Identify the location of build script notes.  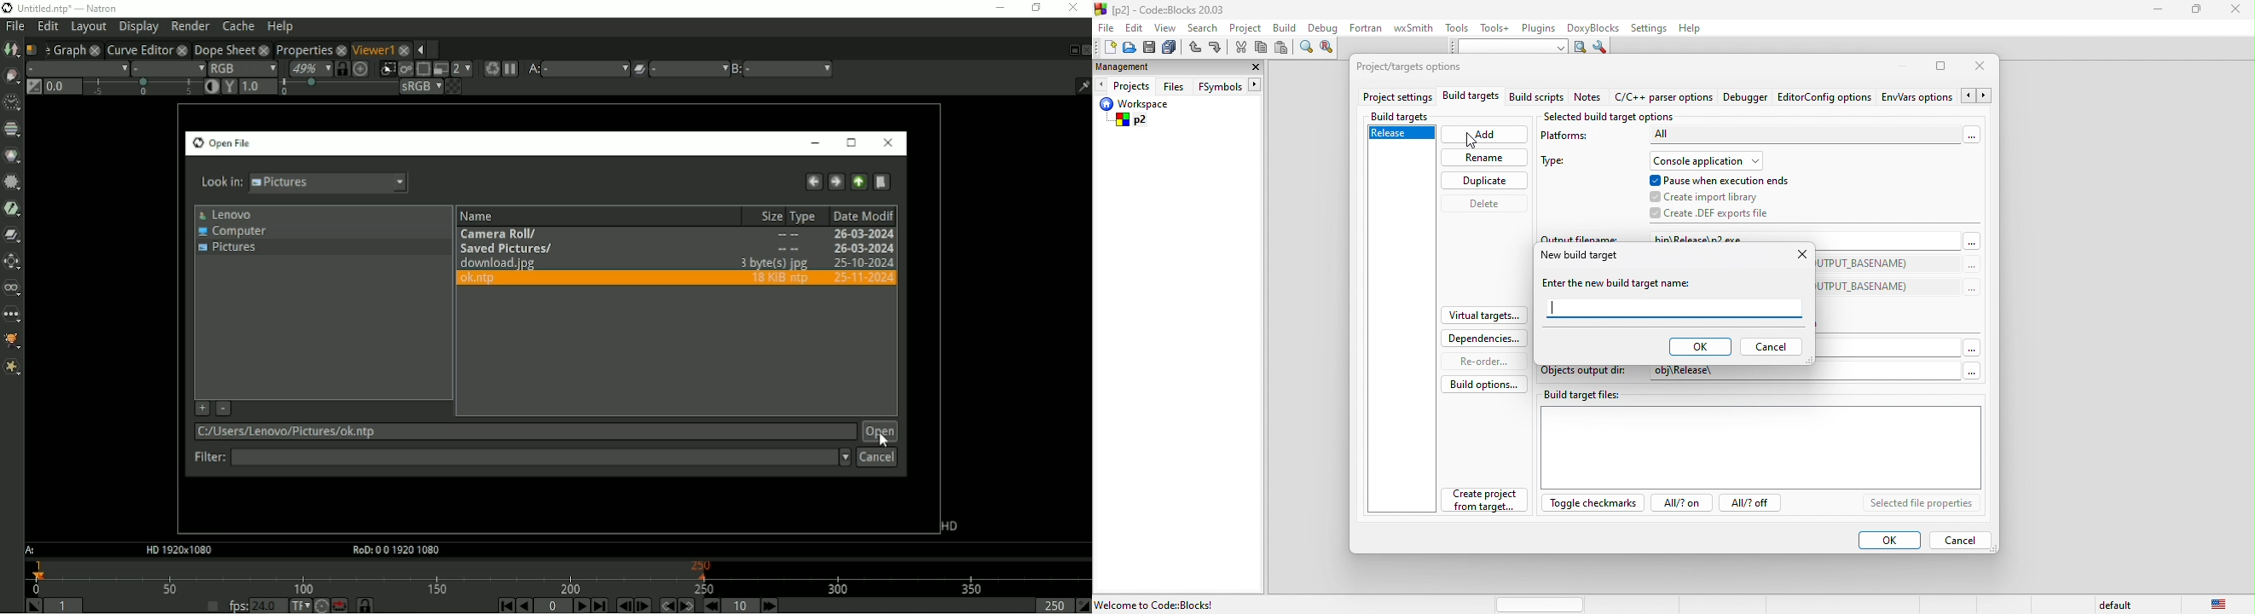
(1536, 98).